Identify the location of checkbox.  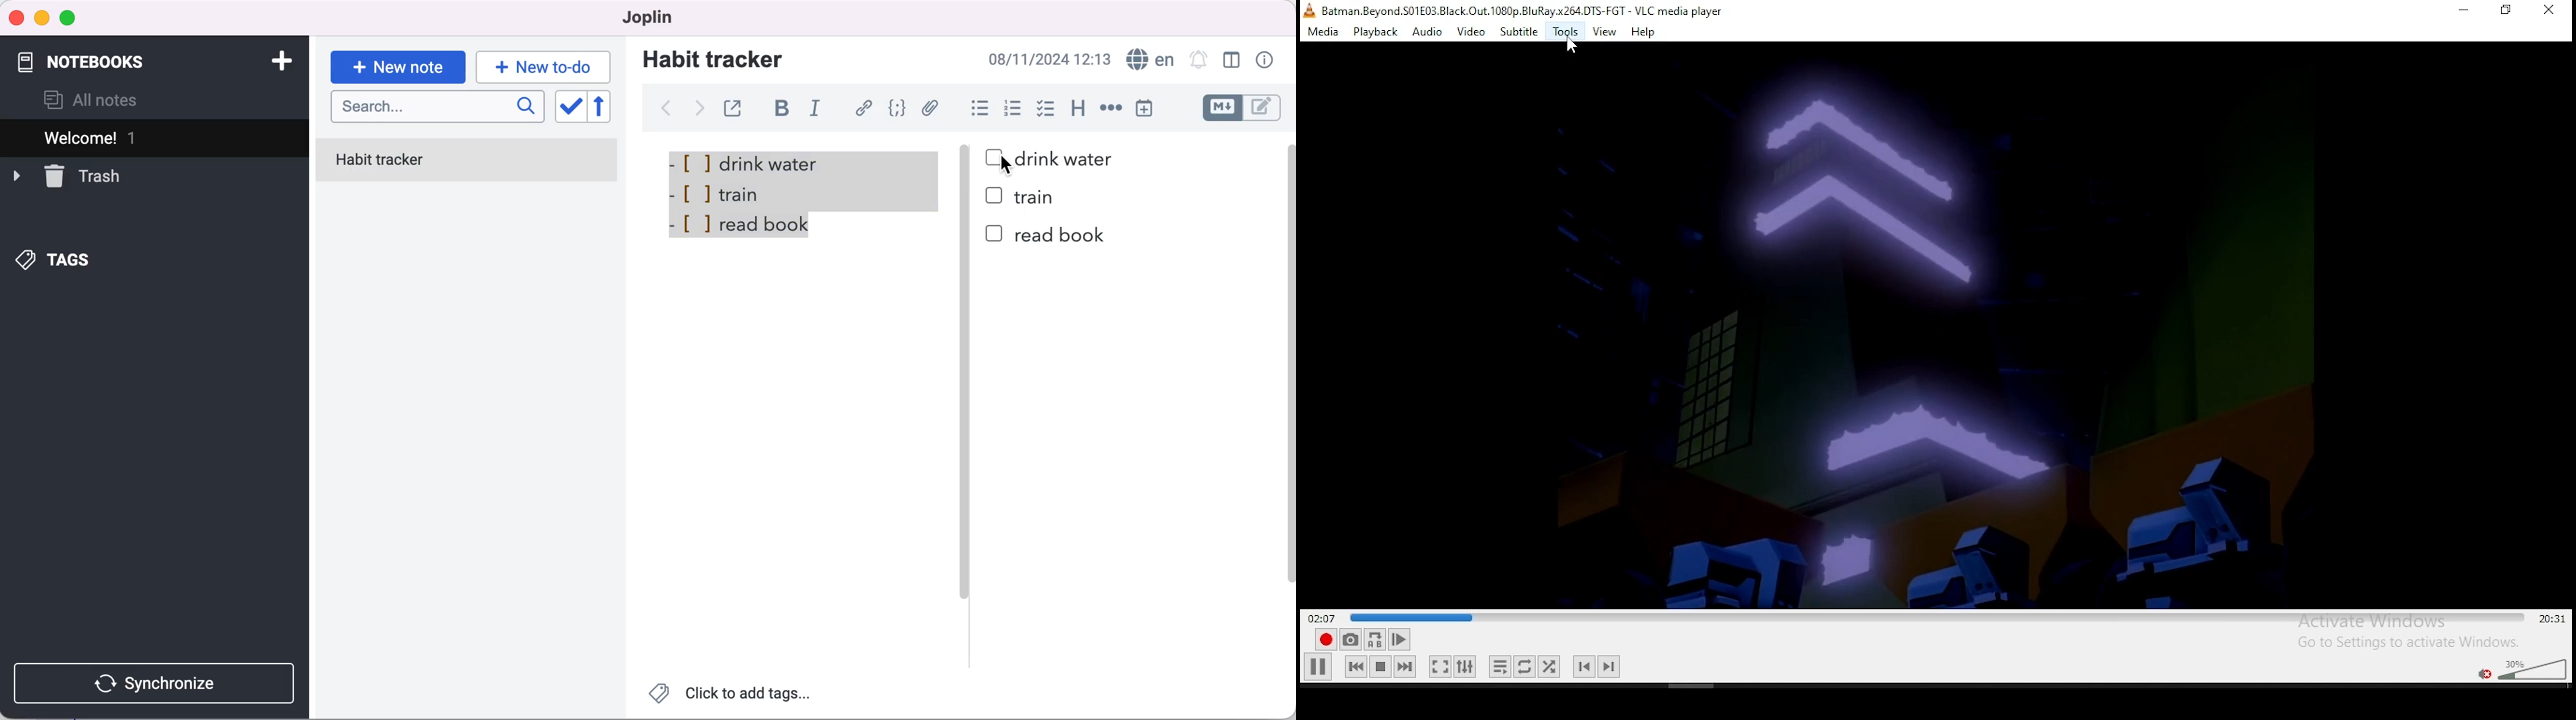
(1047, 104).